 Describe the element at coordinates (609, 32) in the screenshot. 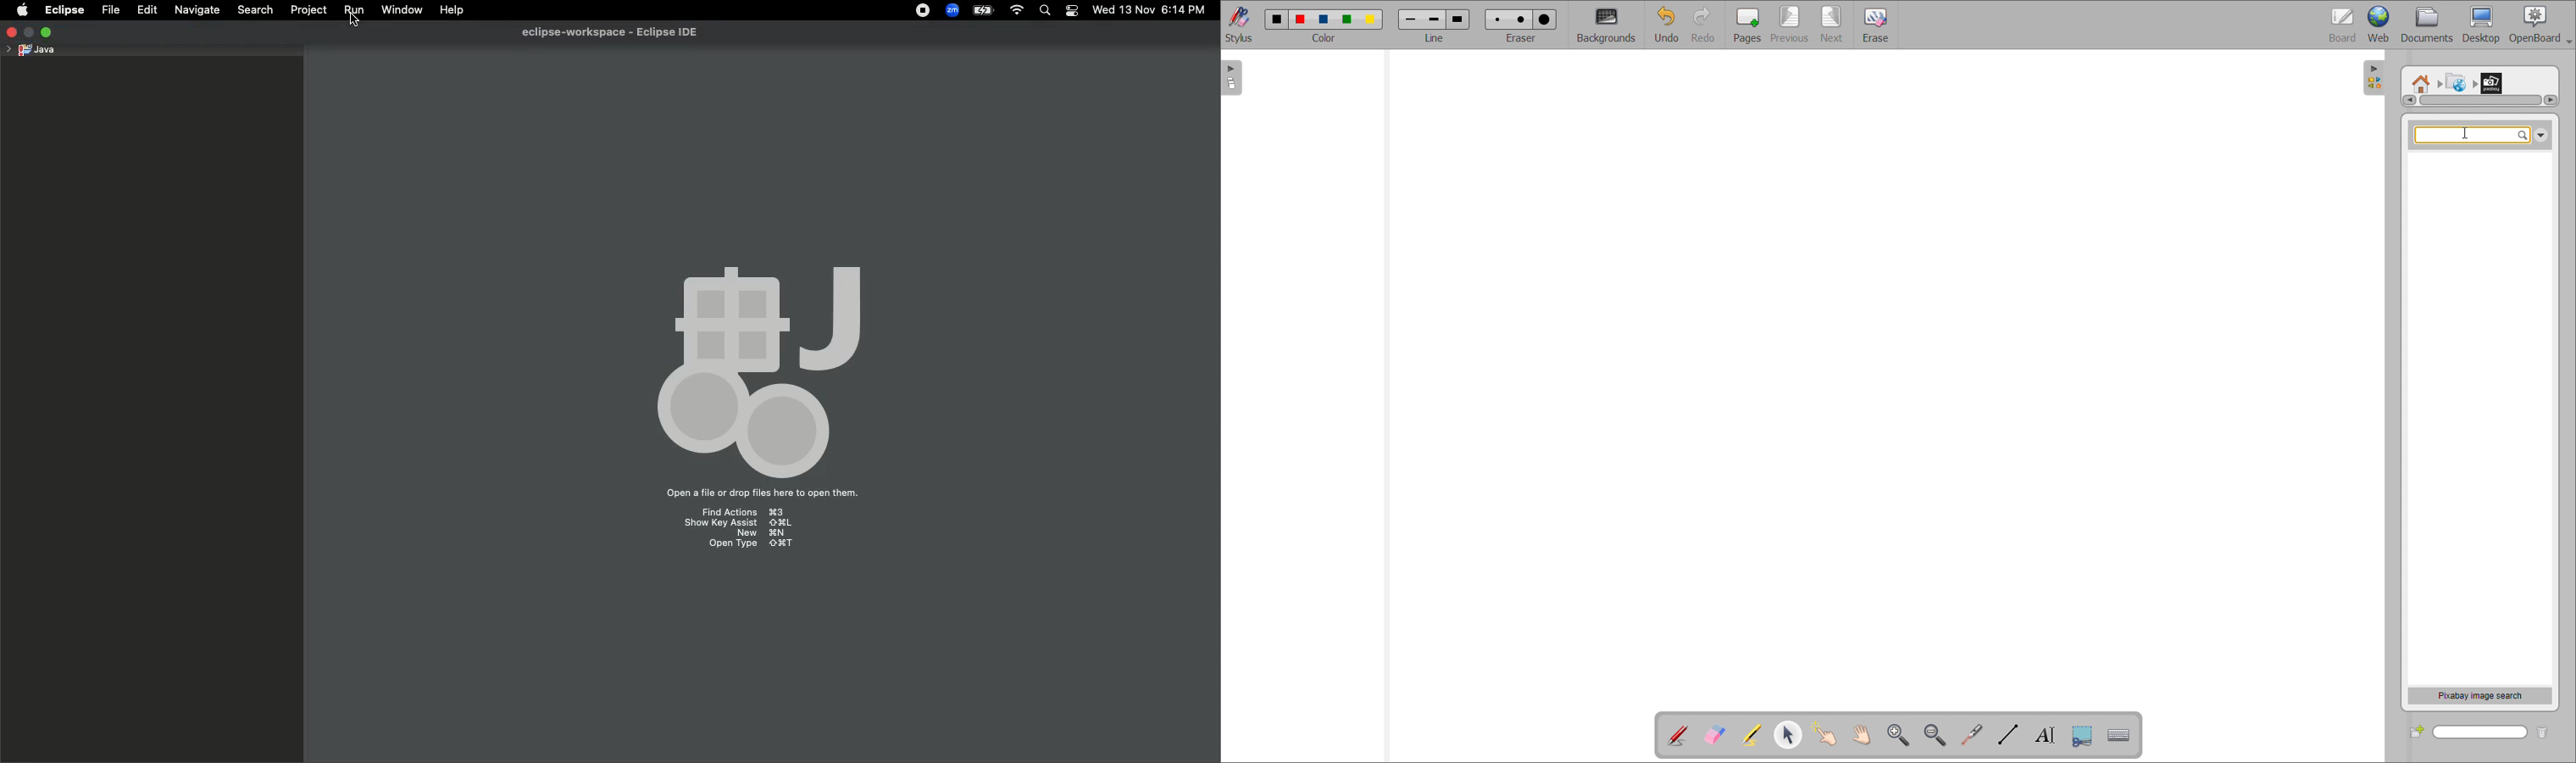

I see `eclipse-workspace-eclipse IDE` at that location.